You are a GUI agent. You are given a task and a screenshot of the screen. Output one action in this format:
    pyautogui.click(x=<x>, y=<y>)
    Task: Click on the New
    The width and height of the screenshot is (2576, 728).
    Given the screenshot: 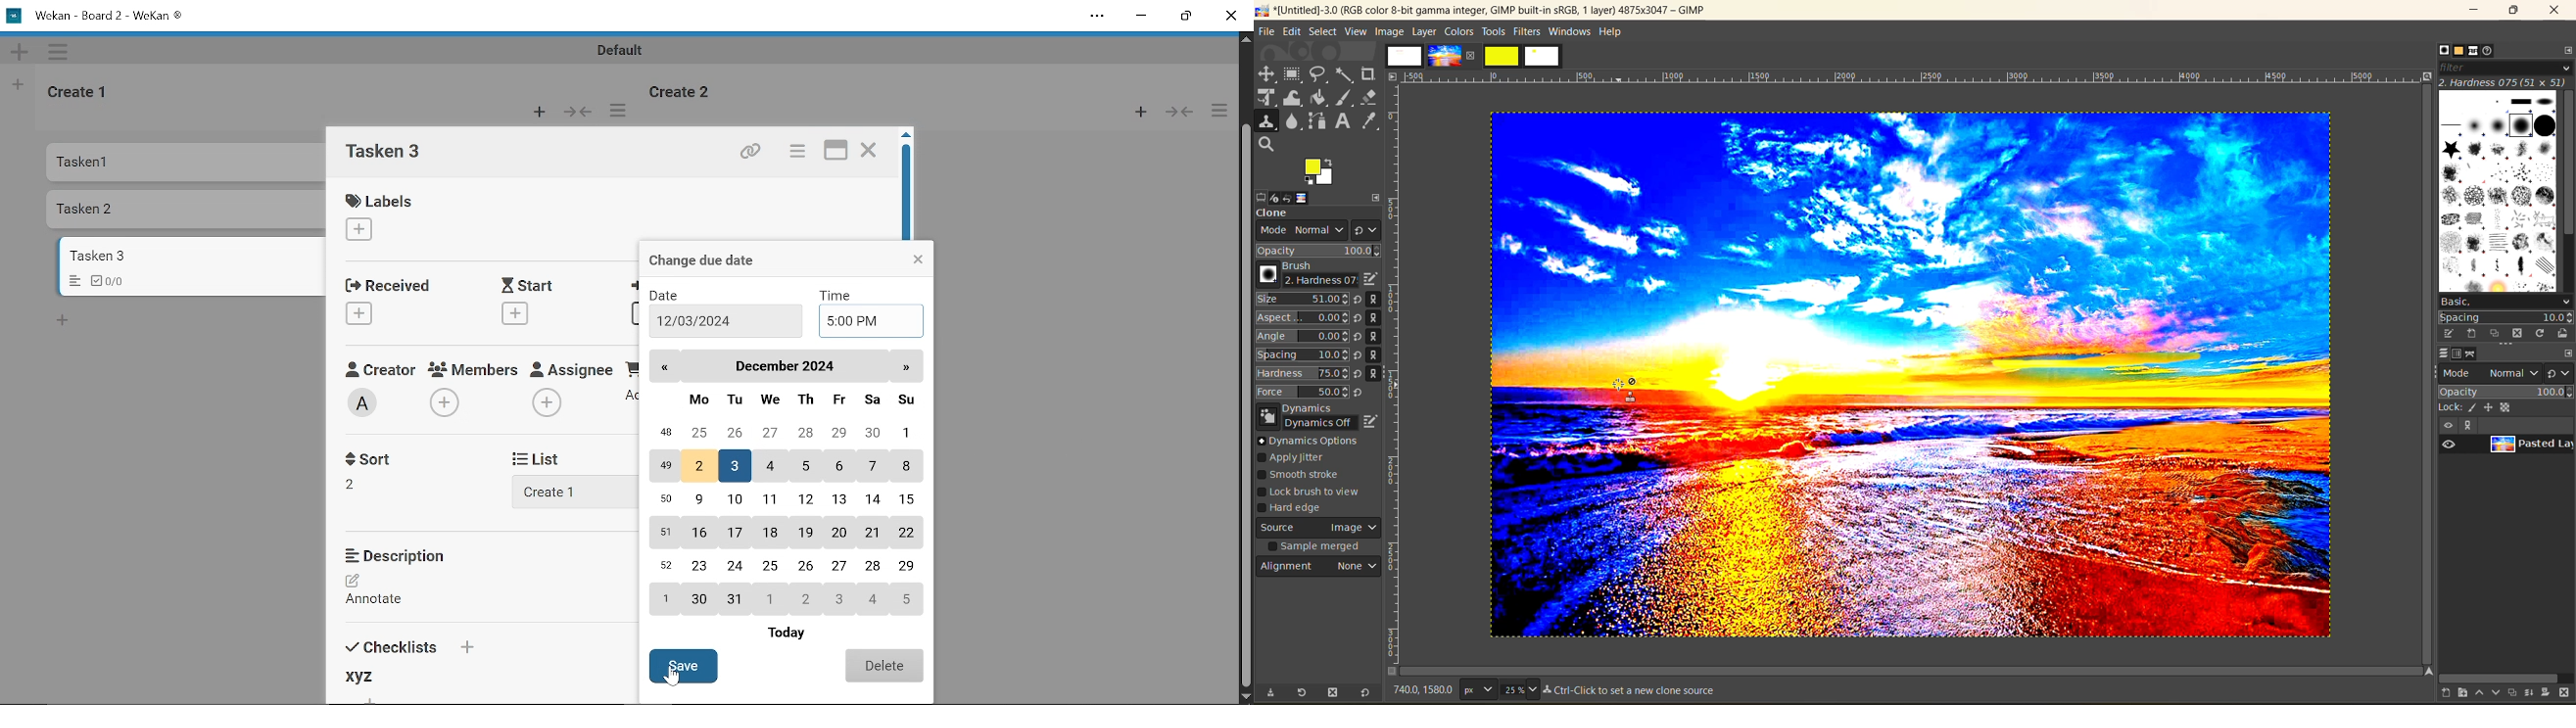 What is the action you would take?
    pyautogui.click(x=20, y=83)
    